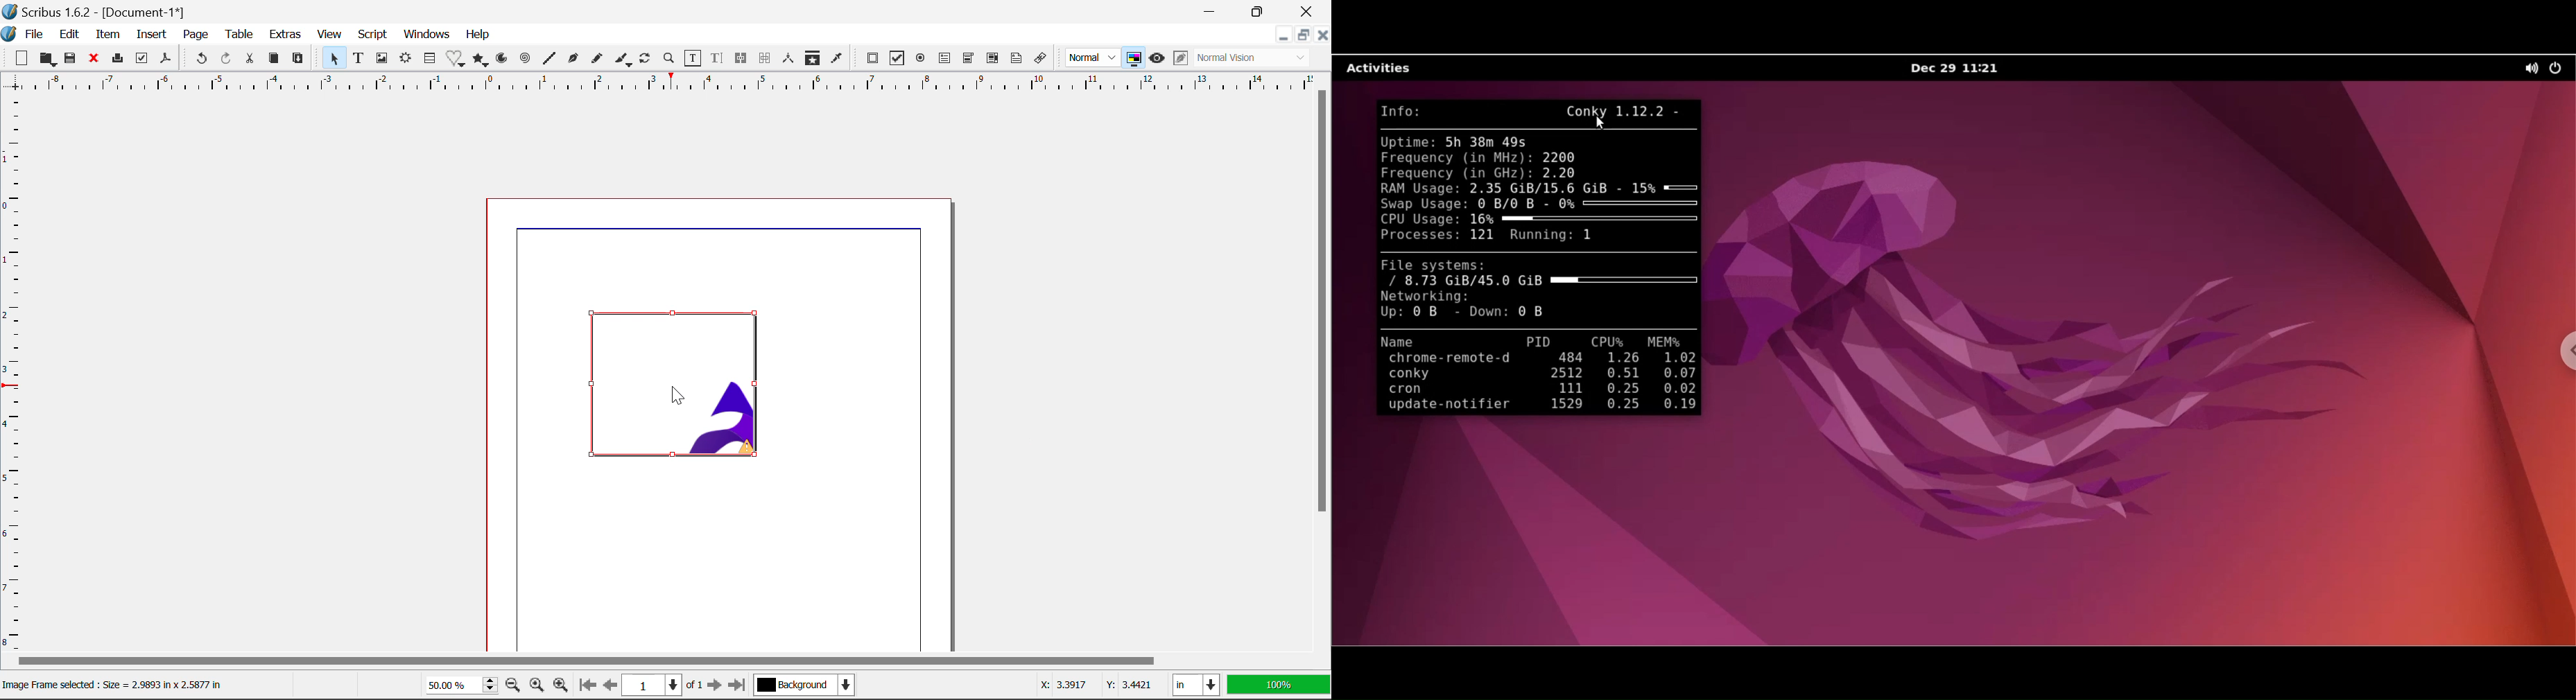 The image size is (2576, 700). I want to click on Display View, so click(1274, 684).